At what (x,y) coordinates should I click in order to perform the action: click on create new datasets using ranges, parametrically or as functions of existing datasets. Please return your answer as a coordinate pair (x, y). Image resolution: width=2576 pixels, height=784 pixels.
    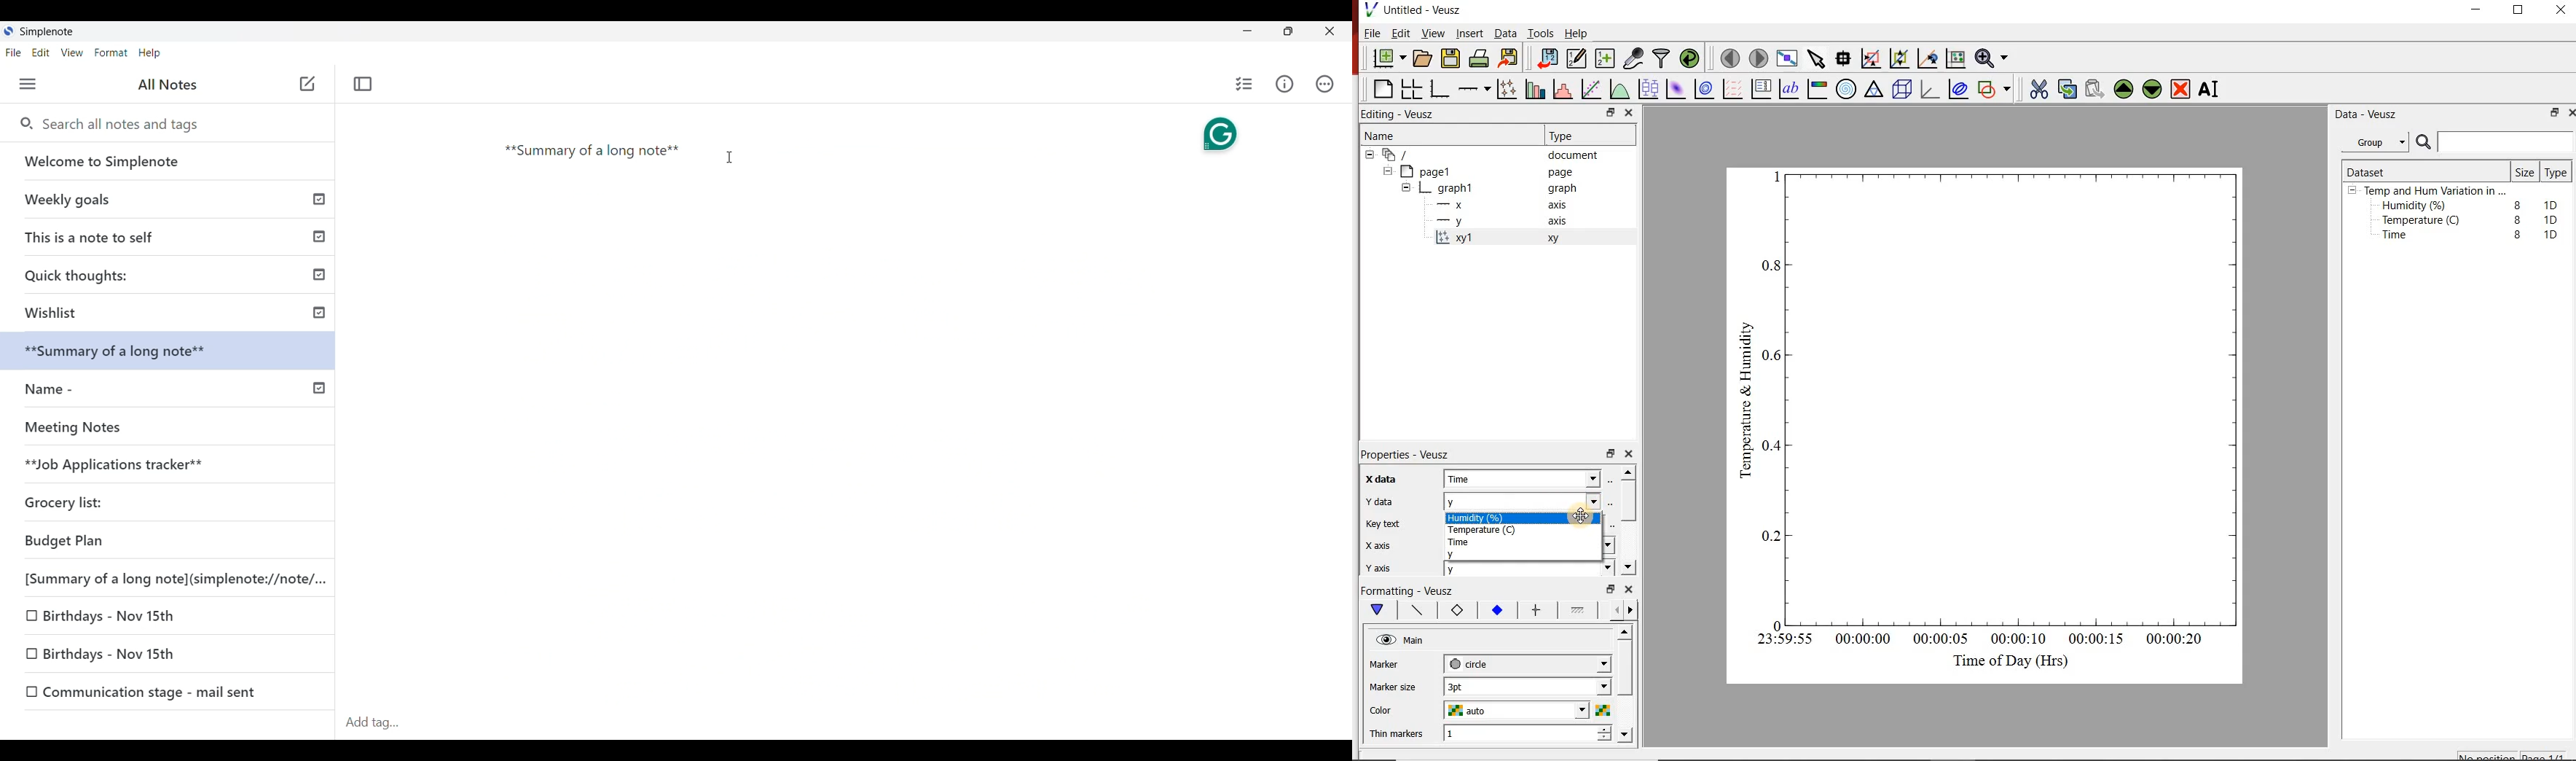
    Looking at the image, I should click on (1606, 59).